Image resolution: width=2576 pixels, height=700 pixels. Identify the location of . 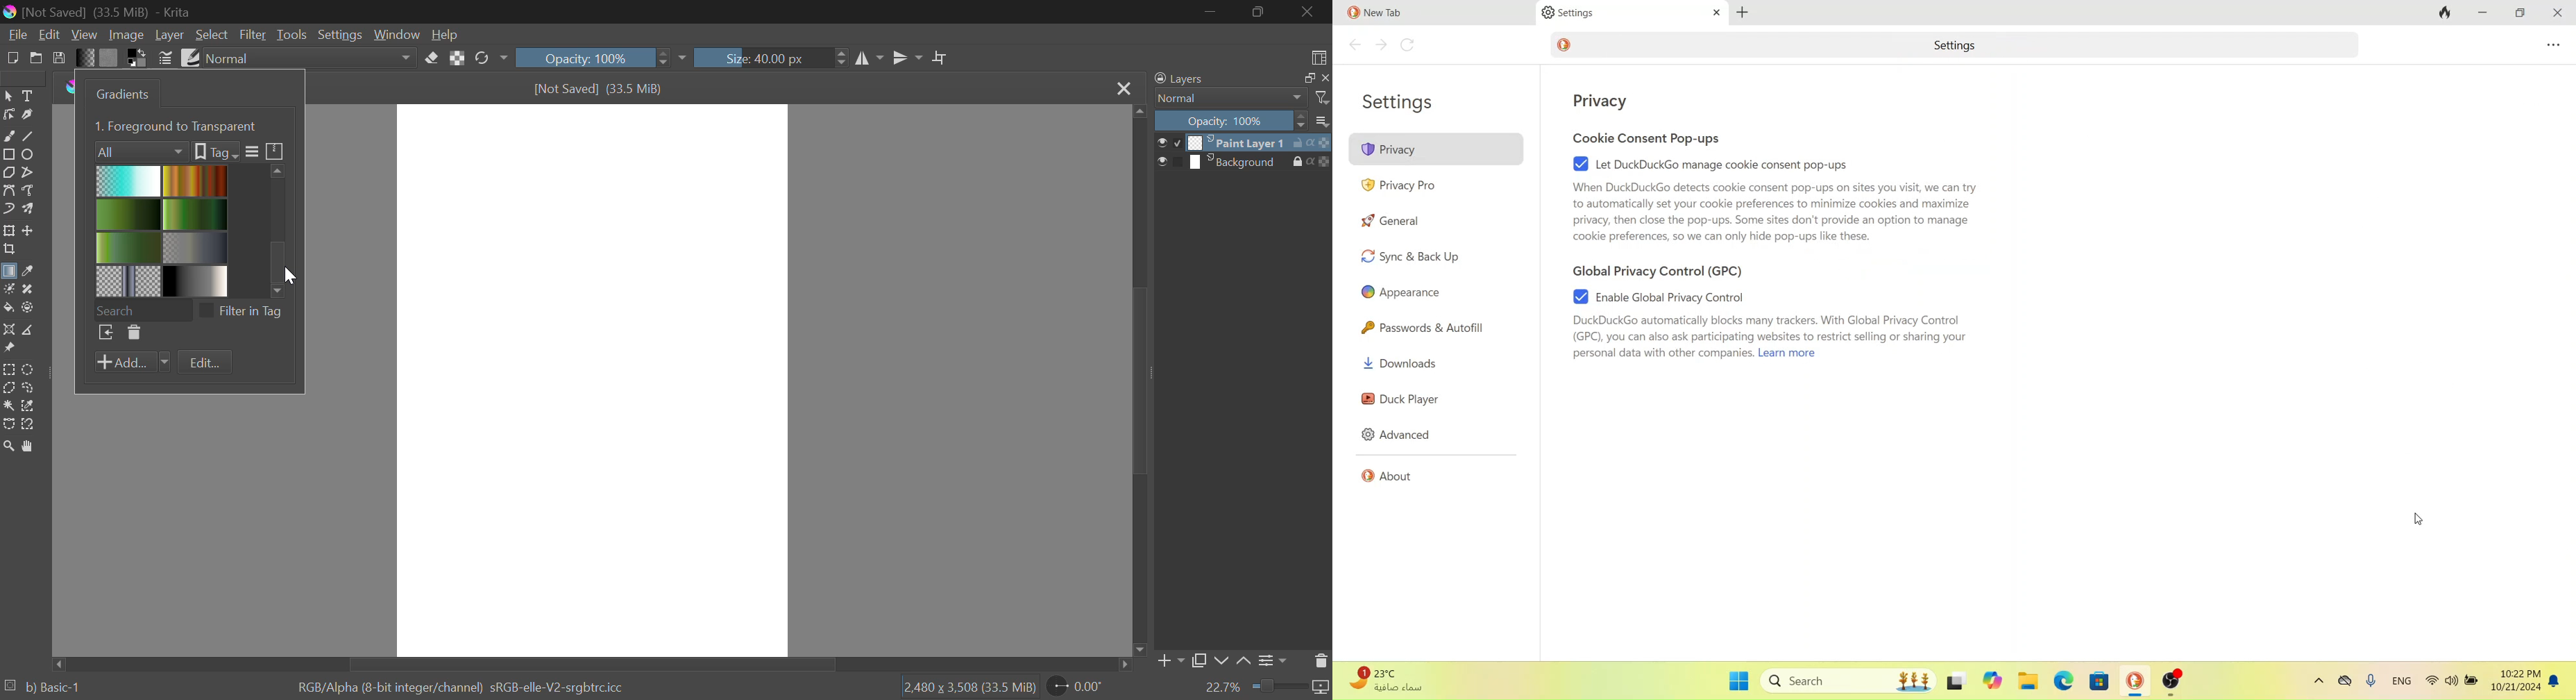
(1956, 679).